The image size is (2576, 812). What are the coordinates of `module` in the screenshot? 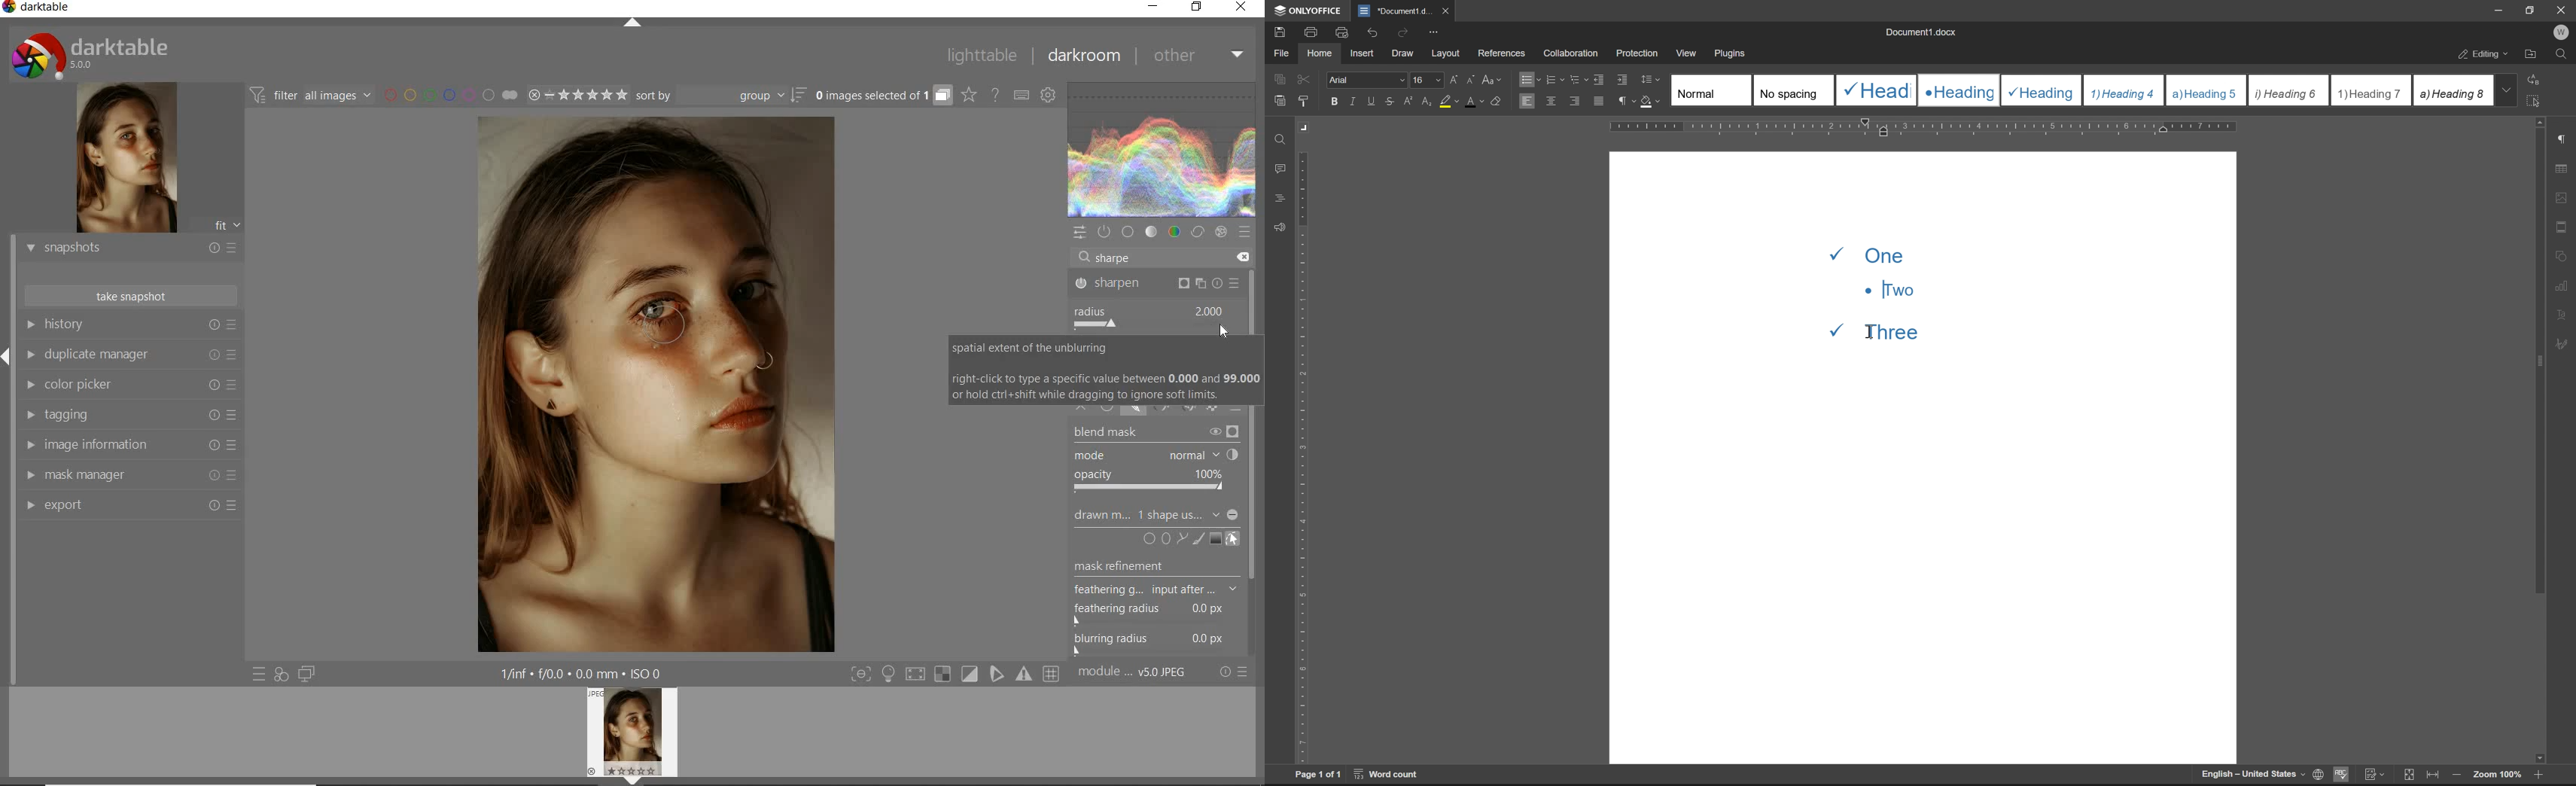 It's located at (1134, 672).